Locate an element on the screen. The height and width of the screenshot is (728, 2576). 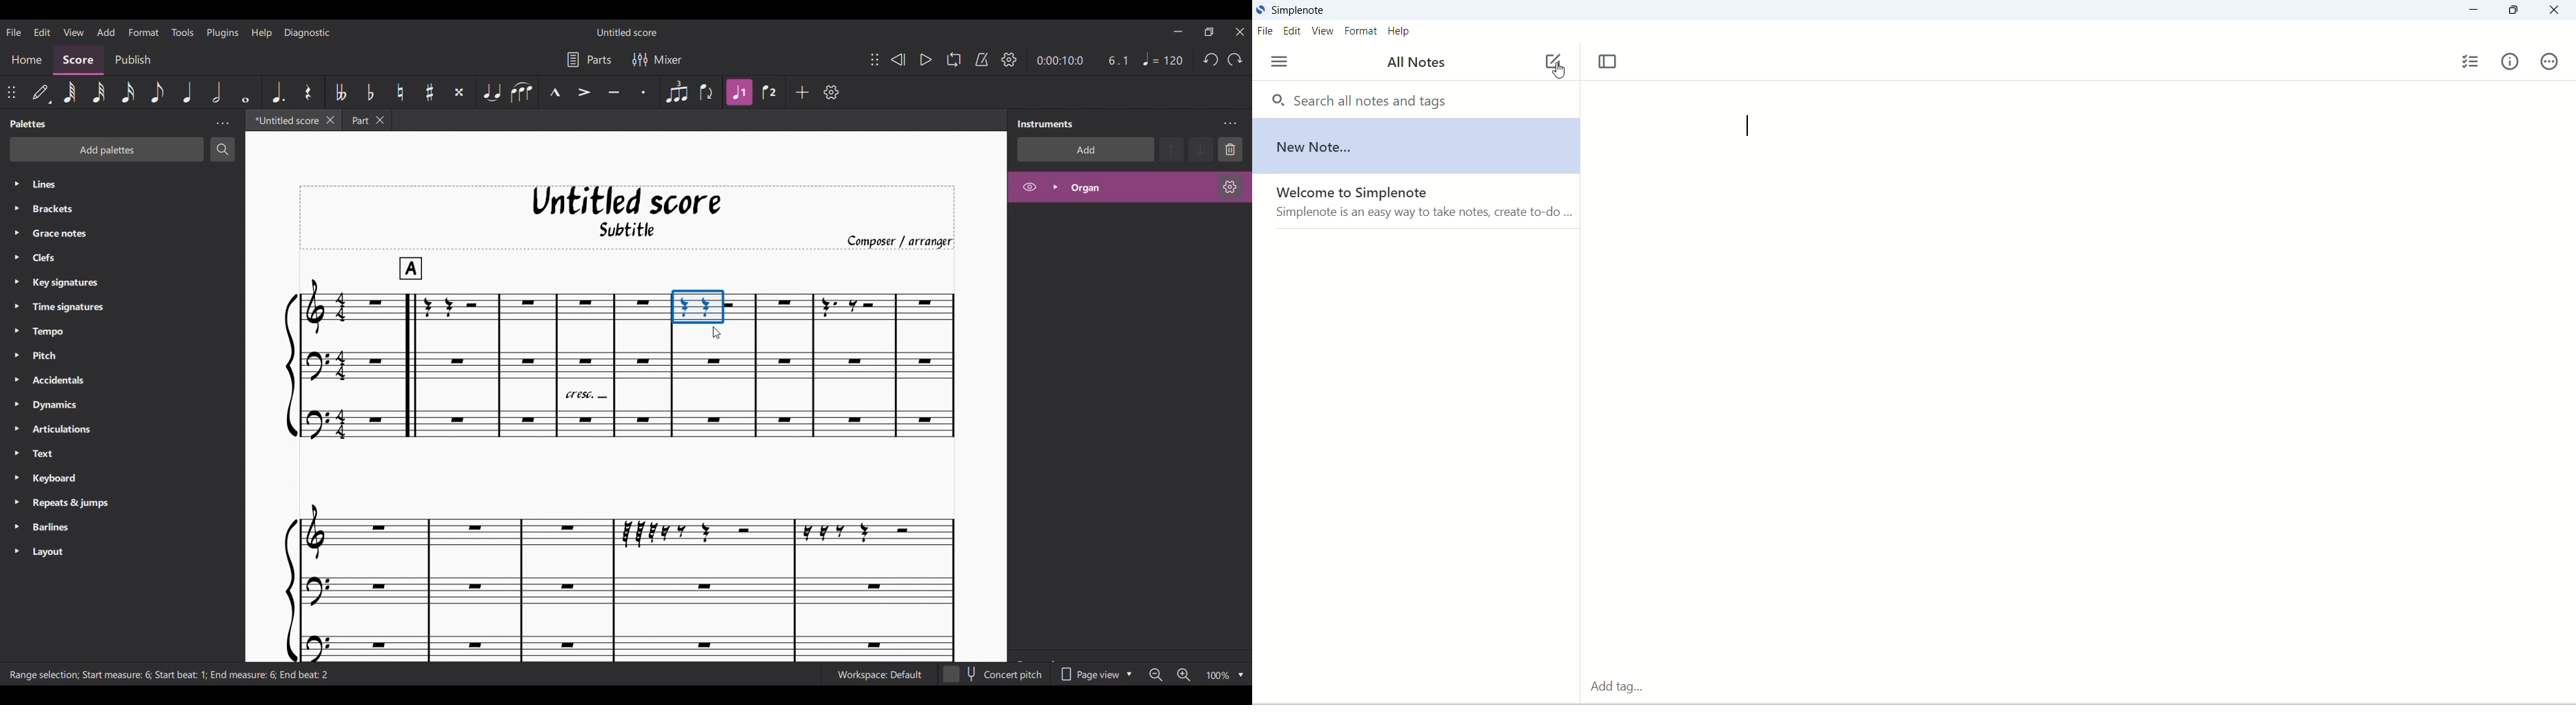
new note is located at coordinates (1551, 58).